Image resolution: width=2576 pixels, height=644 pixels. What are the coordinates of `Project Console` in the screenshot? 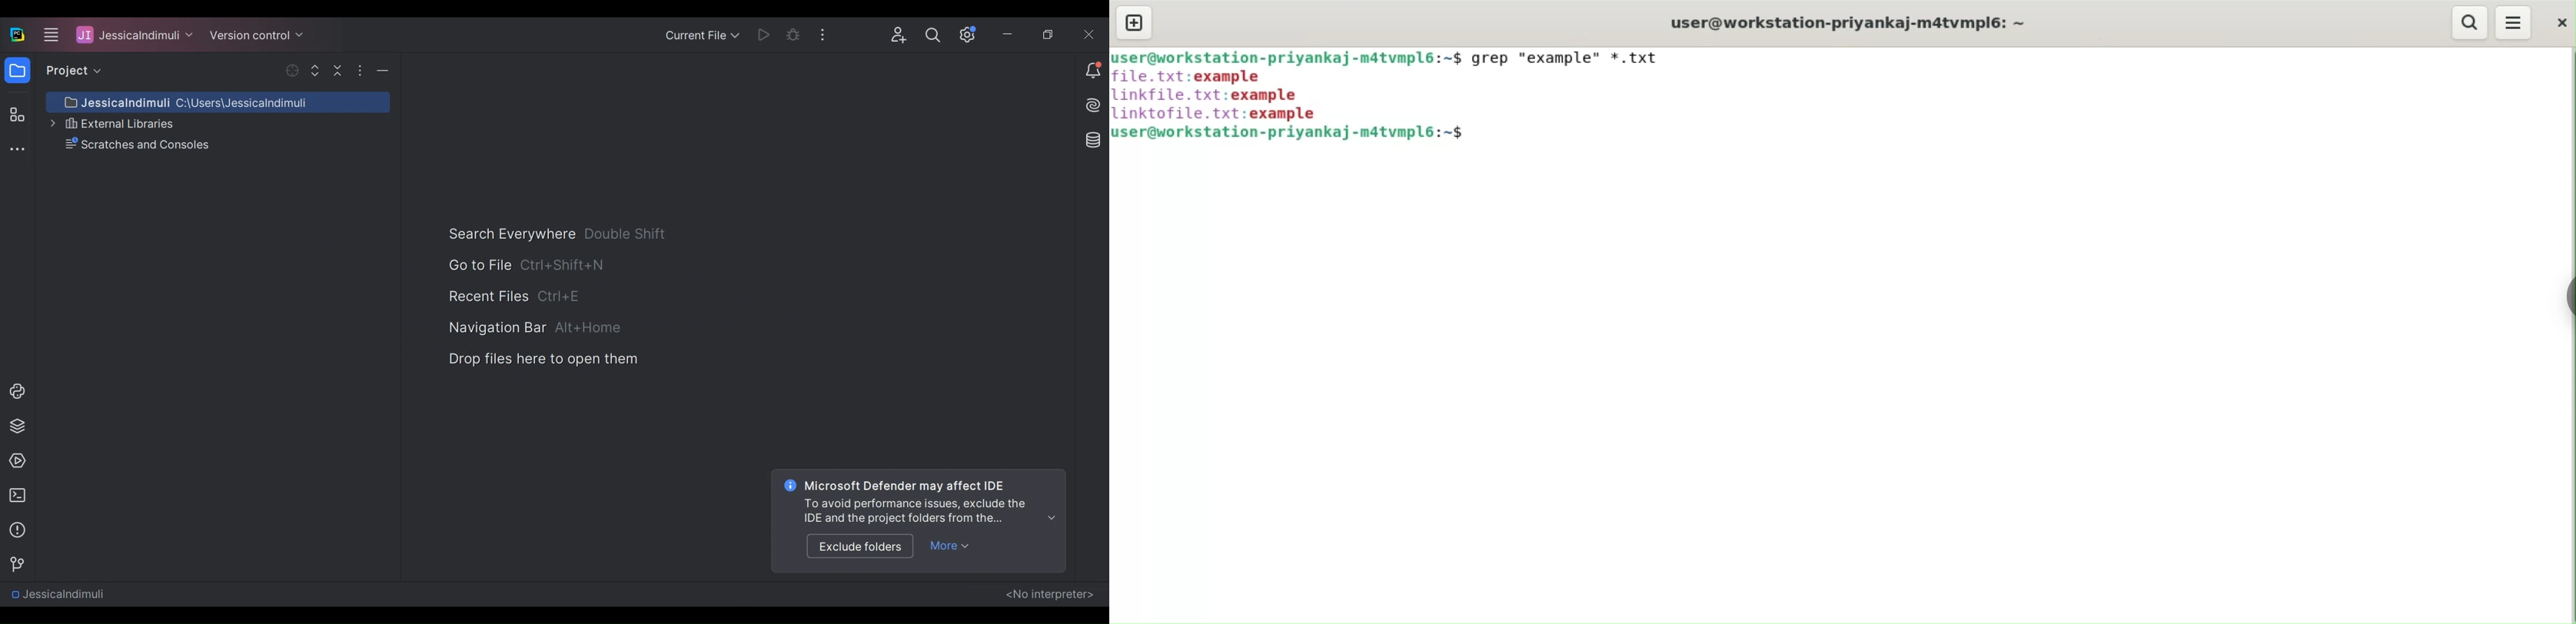 It's located at (15, 392).